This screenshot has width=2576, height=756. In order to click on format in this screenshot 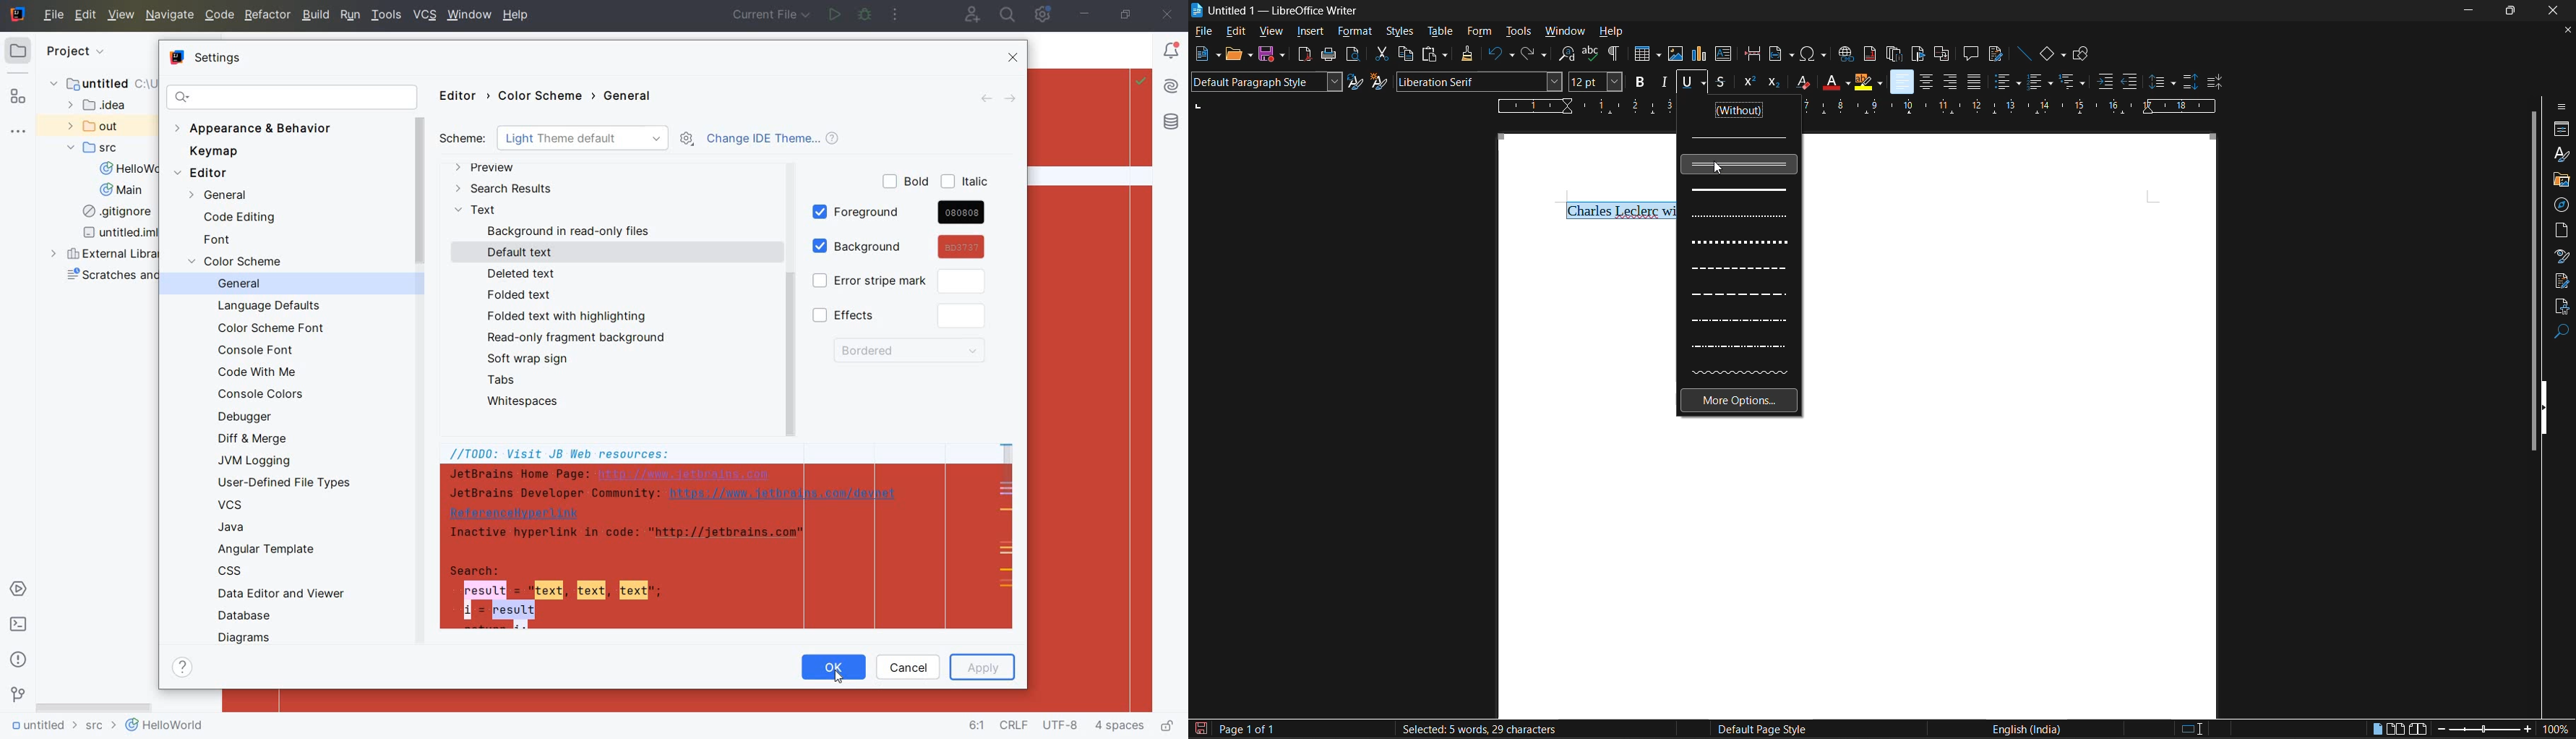, I will do `click(1355, 32)`.